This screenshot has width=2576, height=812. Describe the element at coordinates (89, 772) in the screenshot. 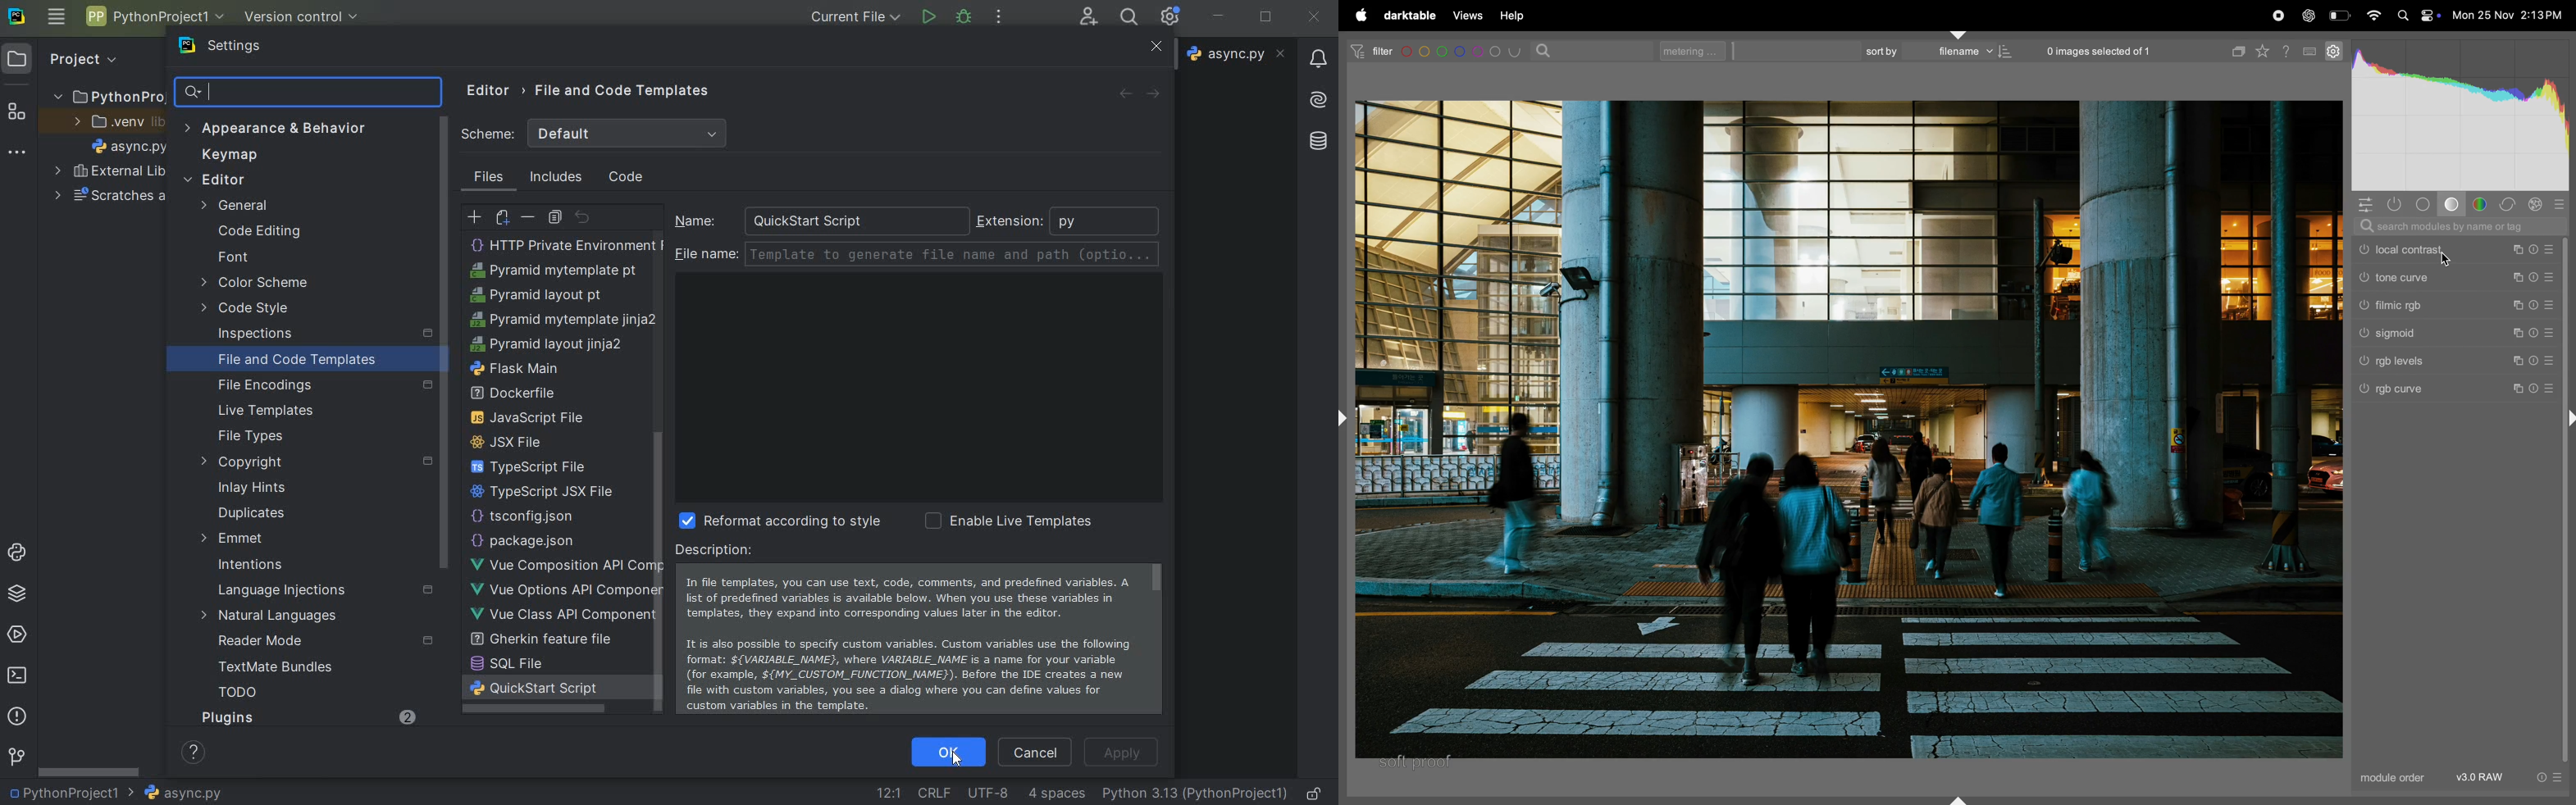

I see `srollbar` at that location.